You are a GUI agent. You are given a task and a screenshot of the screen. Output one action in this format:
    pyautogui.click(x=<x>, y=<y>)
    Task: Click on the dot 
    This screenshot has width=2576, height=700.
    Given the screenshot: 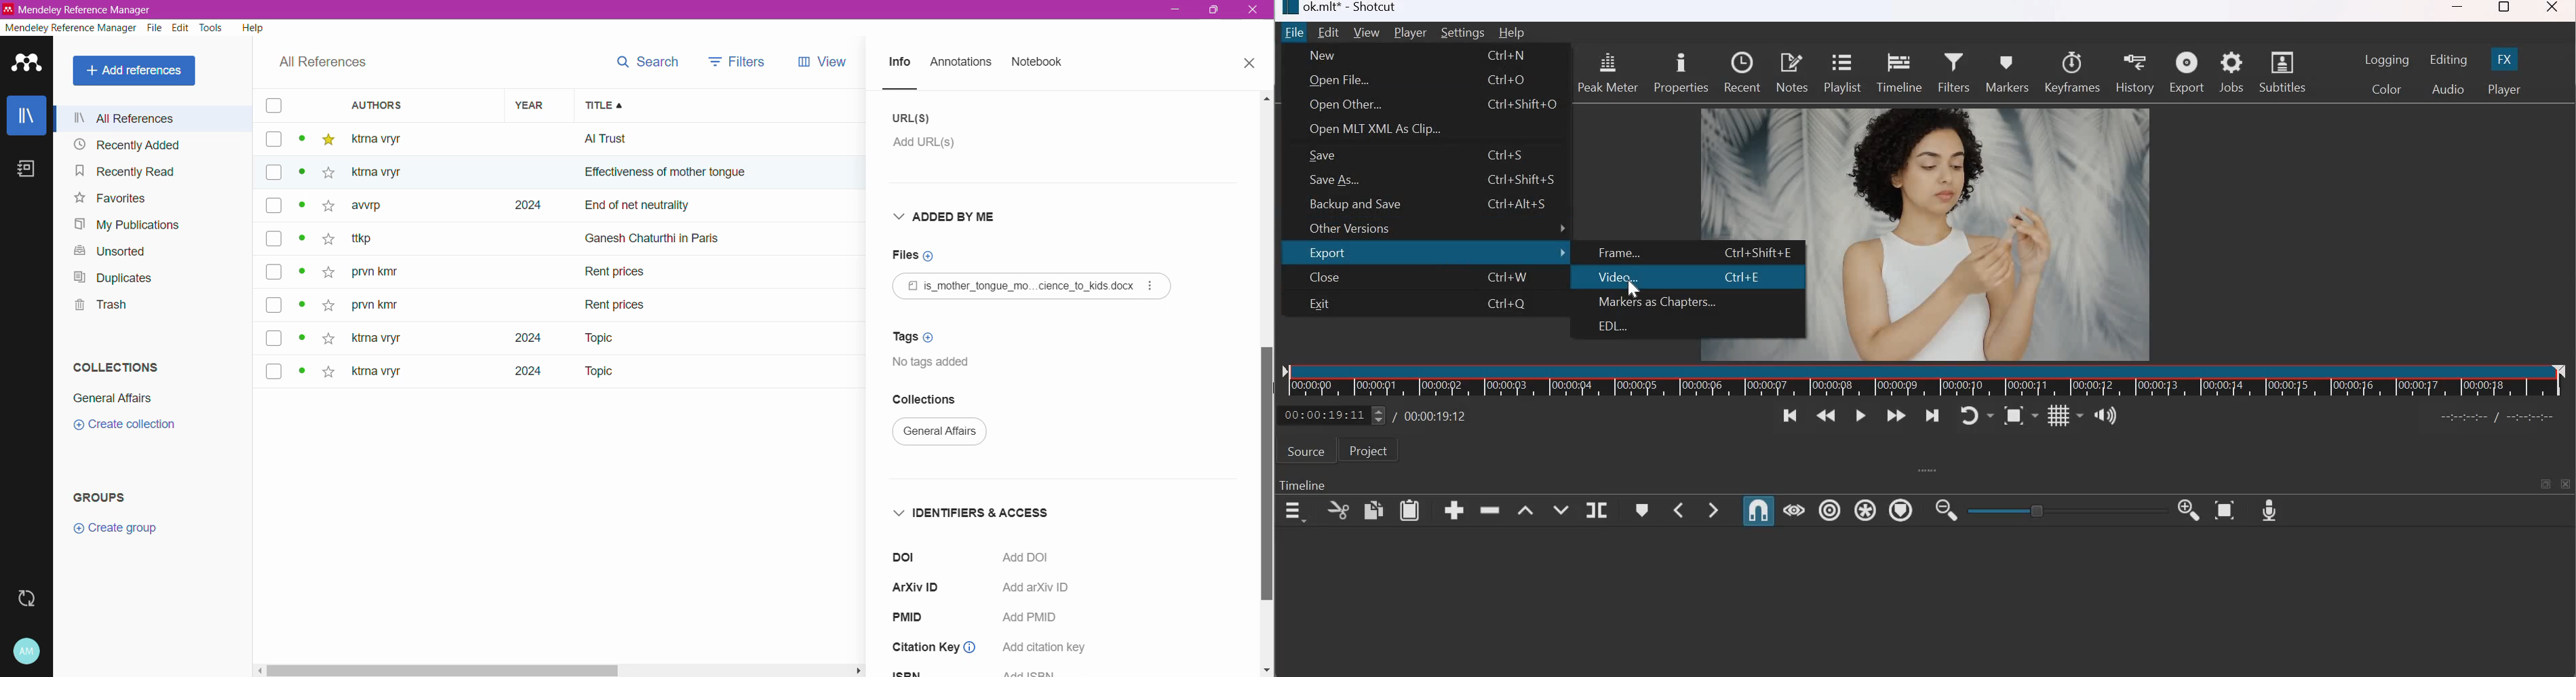 What is the action you would take?
    pyautogui.click(x=303, y=338)
    